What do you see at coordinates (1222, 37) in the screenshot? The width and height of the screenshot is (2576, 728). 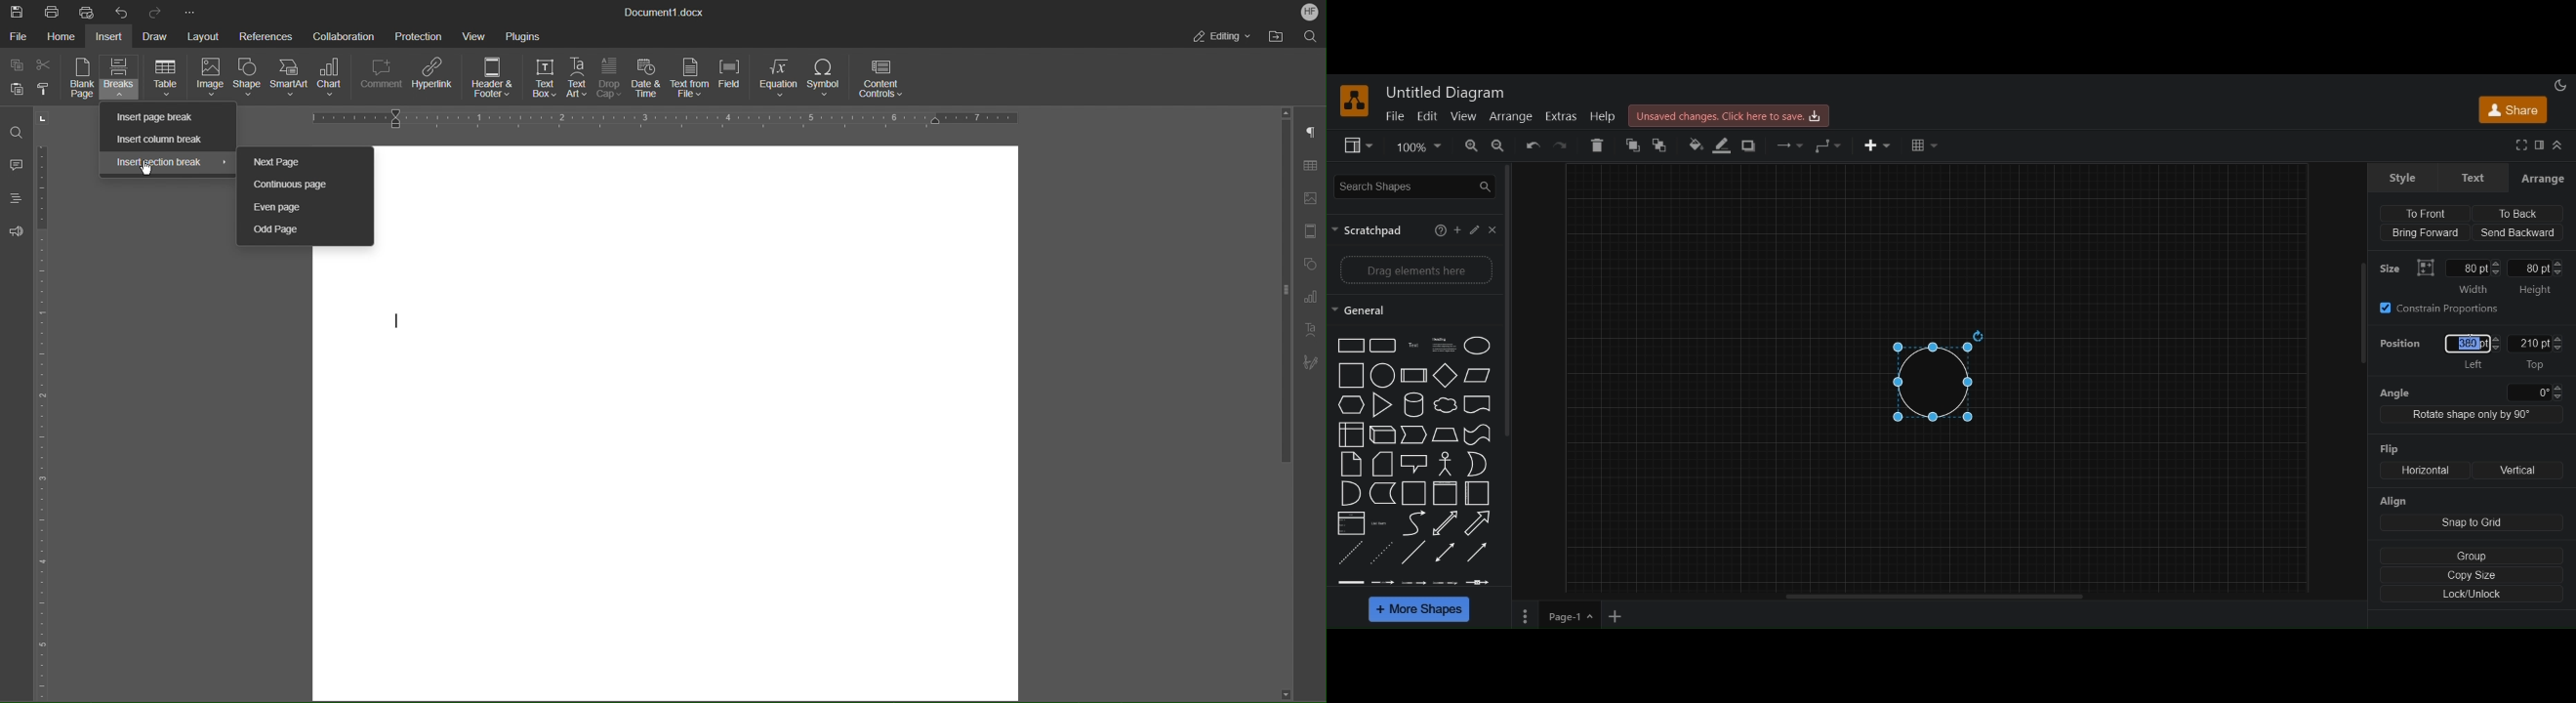 I see `Editing` at bounding box center [1222, 37].